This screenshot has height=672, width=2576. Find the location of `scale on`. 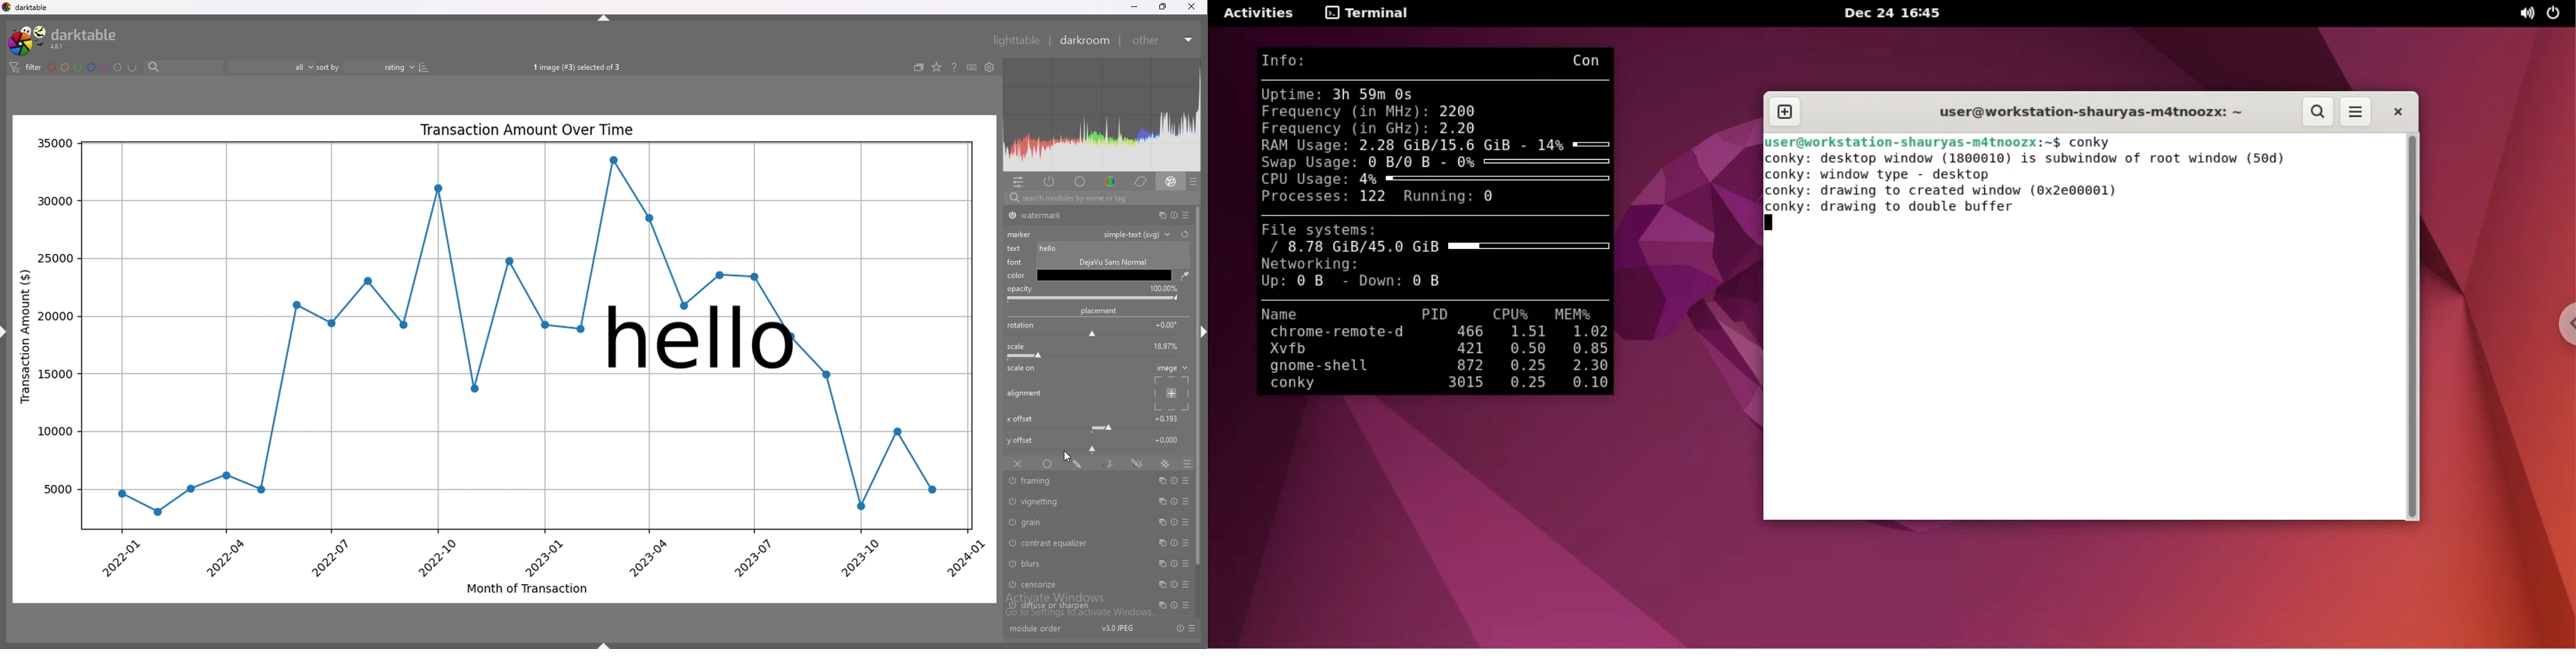

scale on is located at coordinates (1022, 370).